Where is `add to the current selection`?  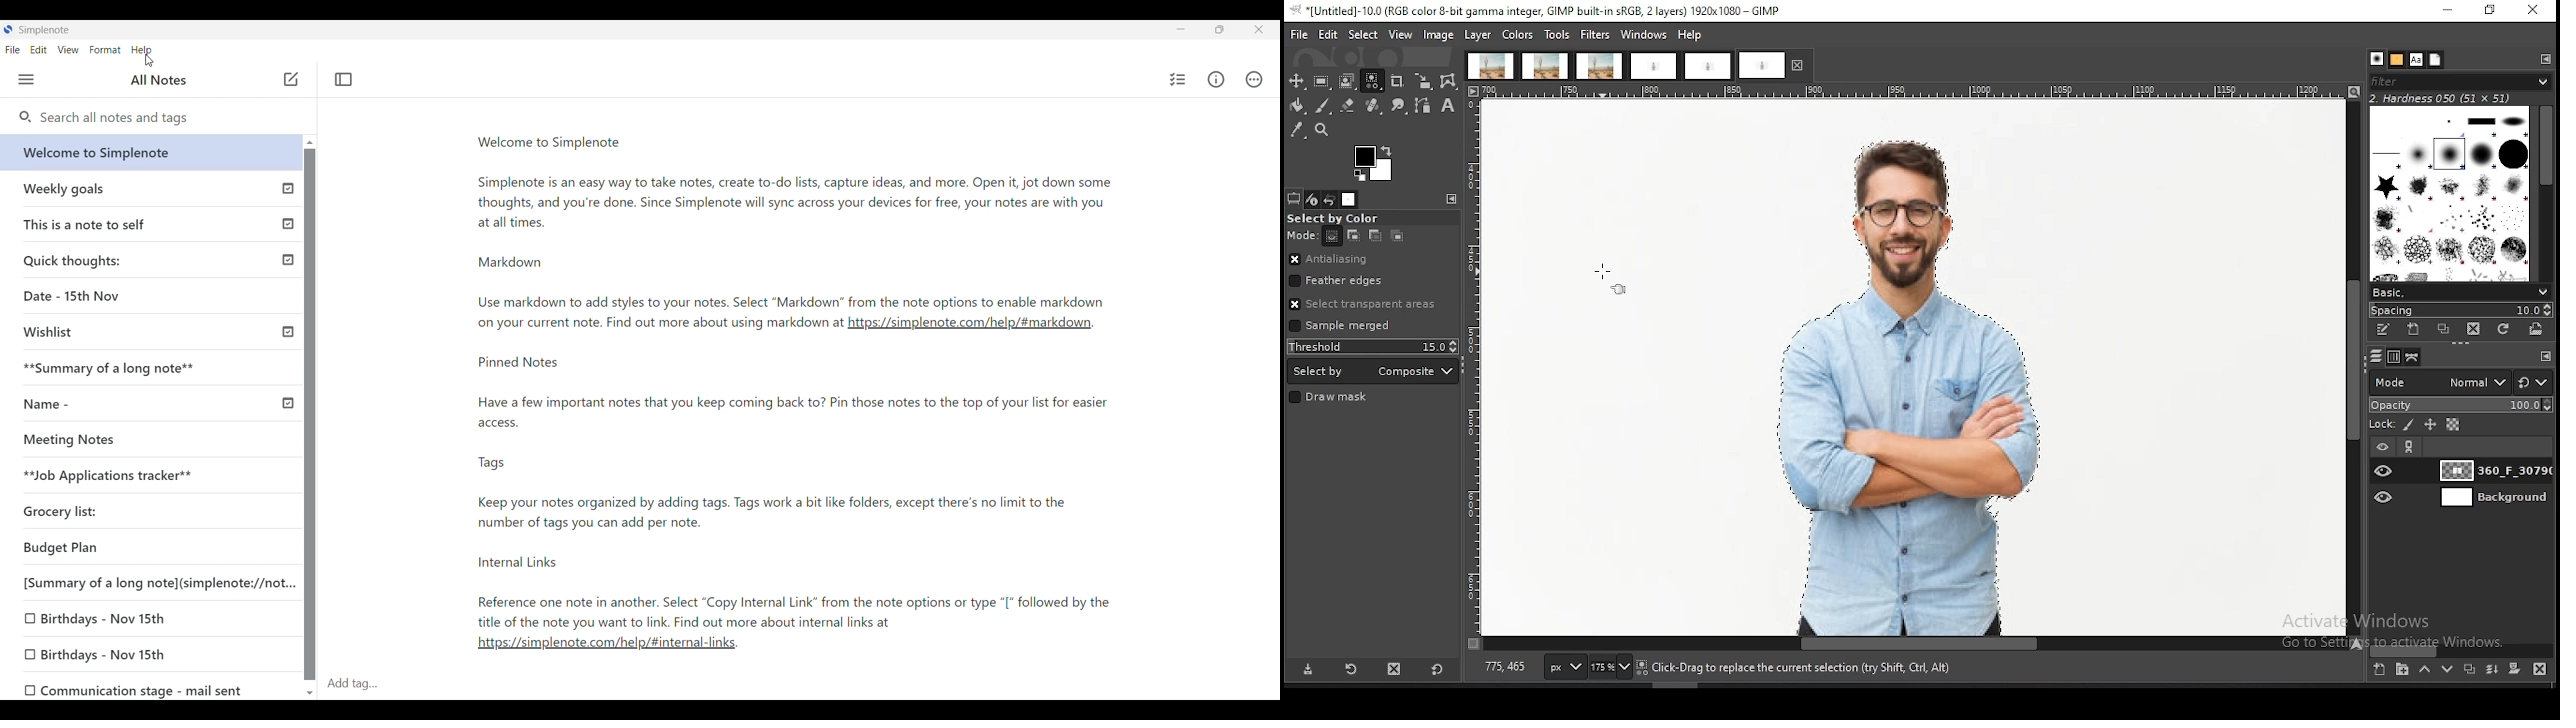
add to the current selection is located at coordinates (1351, 236).